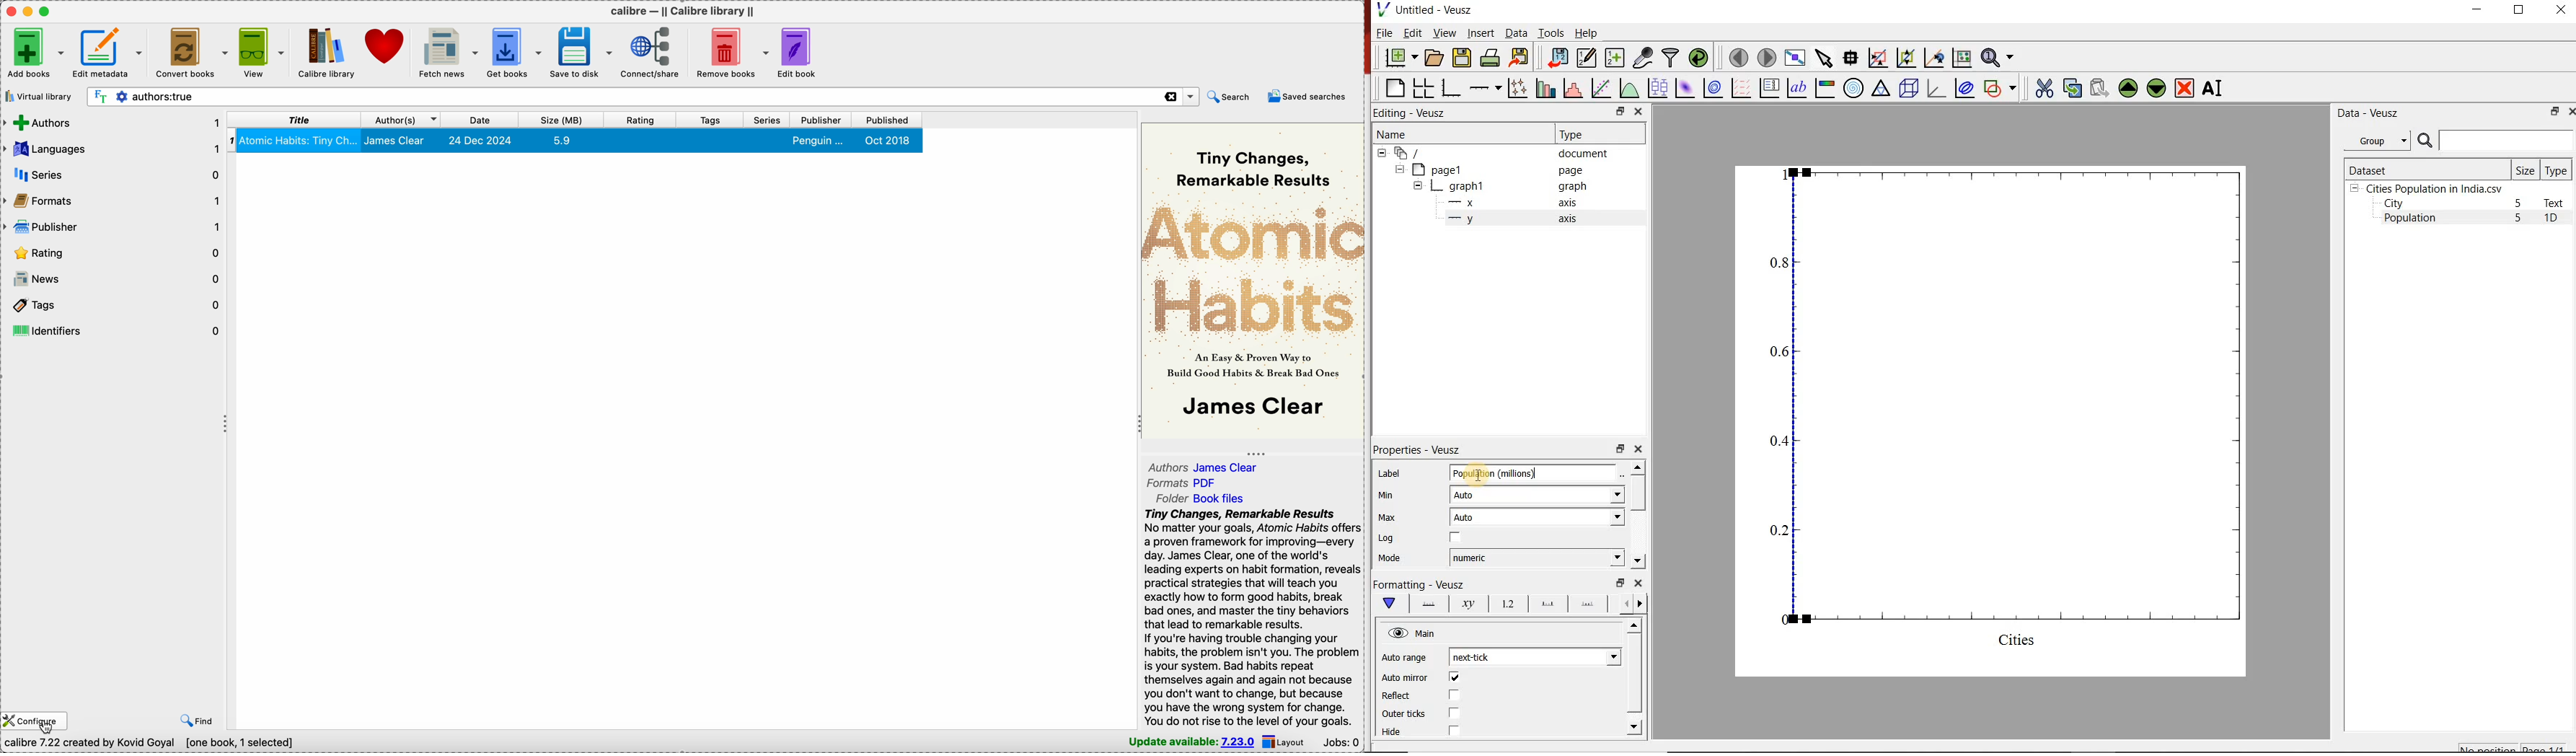 Image resolution: width=2576 pixels, height=756 pixels. Describe the element at coordinates (887, 120) in the screenshot. I see `published` at that location.